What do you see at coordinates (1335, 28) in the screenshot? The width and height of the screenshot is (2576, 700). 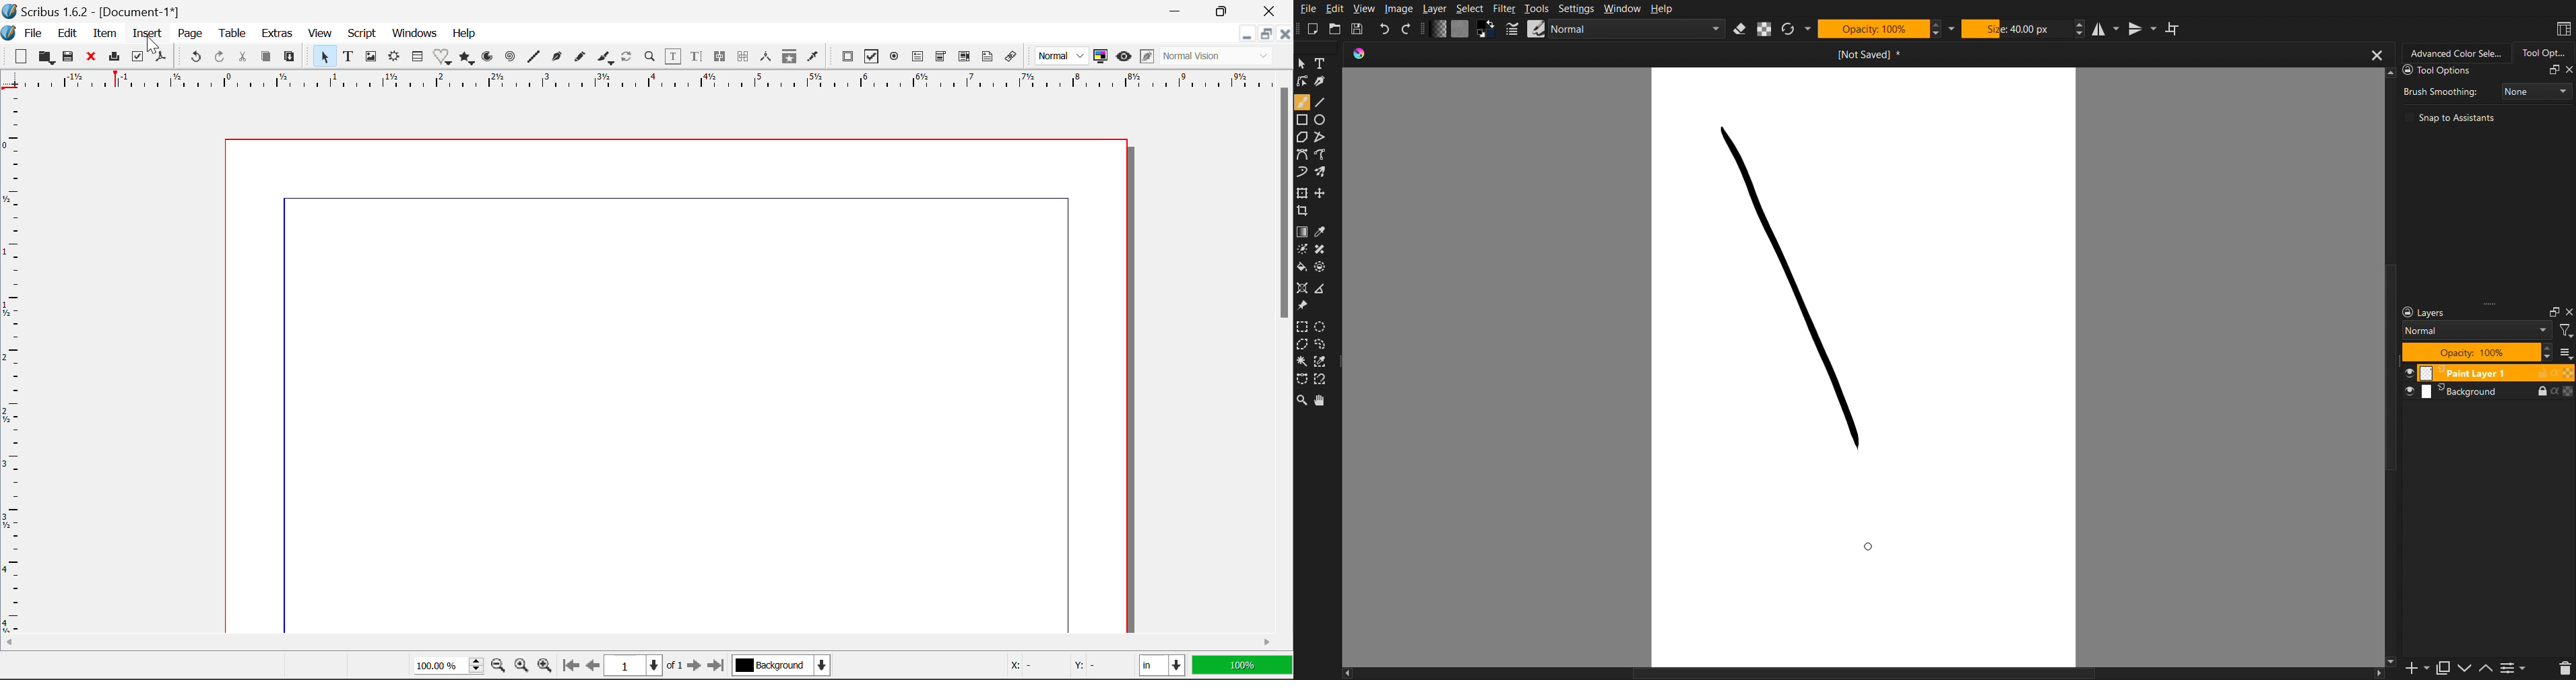 I see `Open` at bounding box center [1335, 28].